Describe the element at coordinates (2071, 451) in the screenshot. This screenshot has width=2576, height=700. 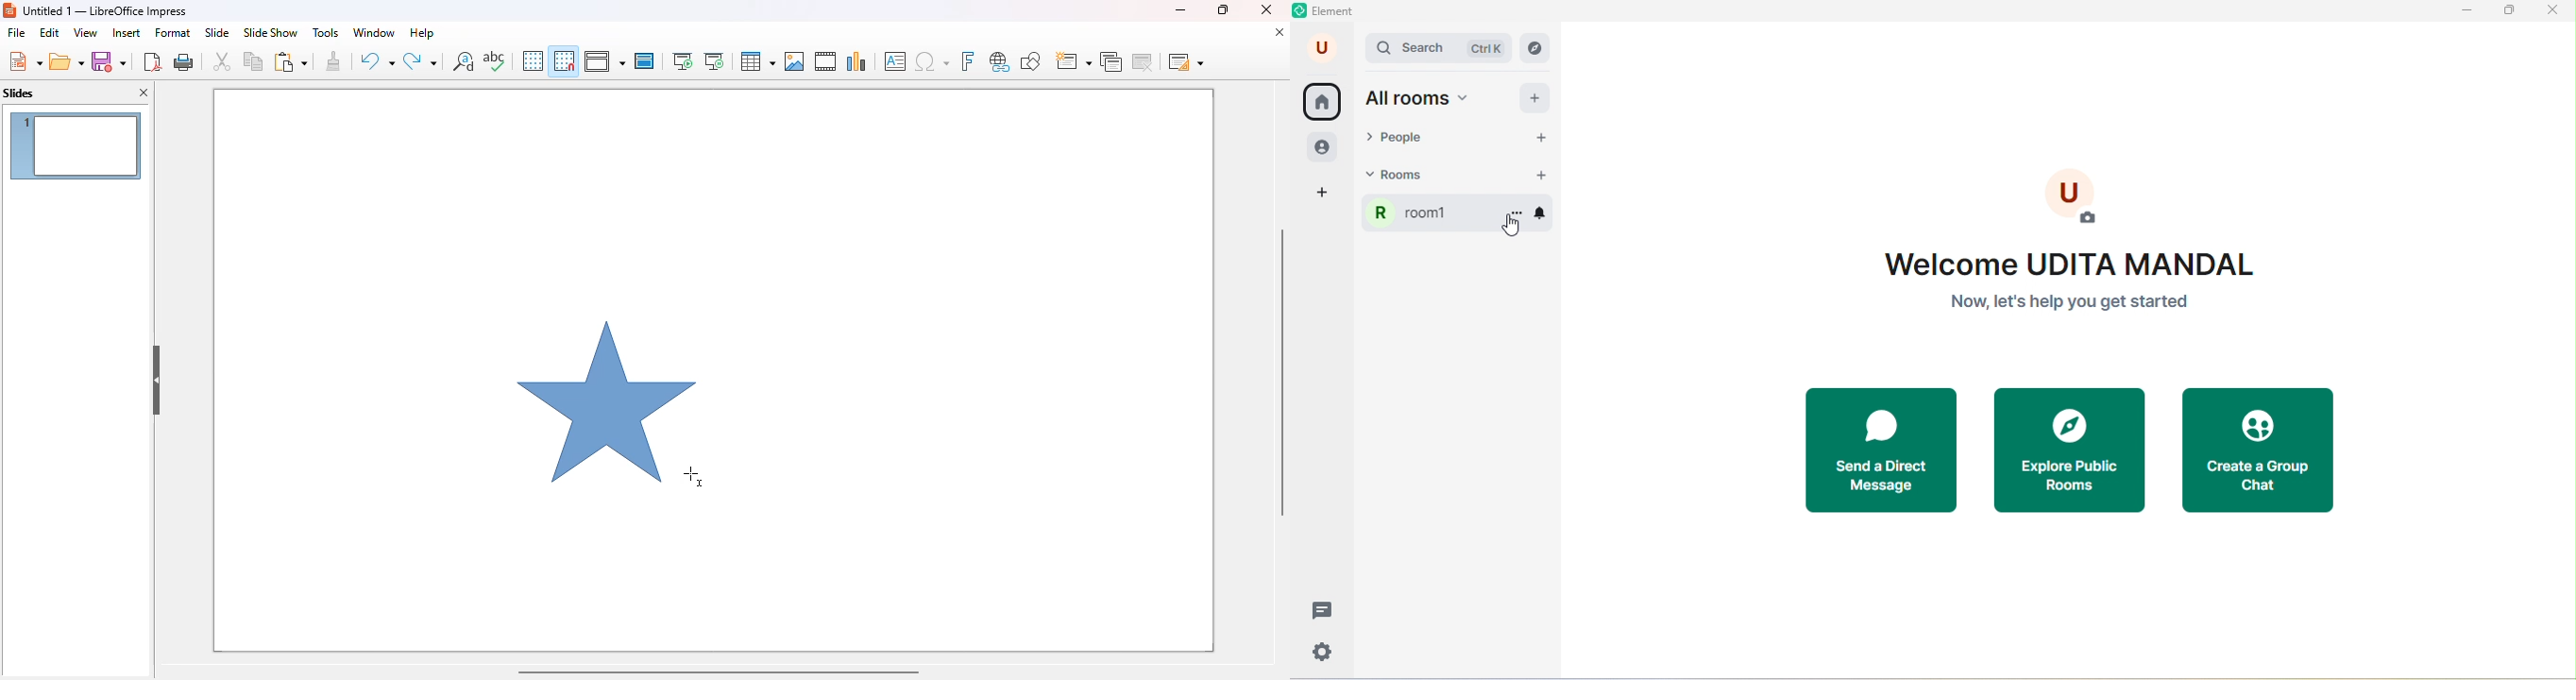
I see `explore public rooms` at that location.